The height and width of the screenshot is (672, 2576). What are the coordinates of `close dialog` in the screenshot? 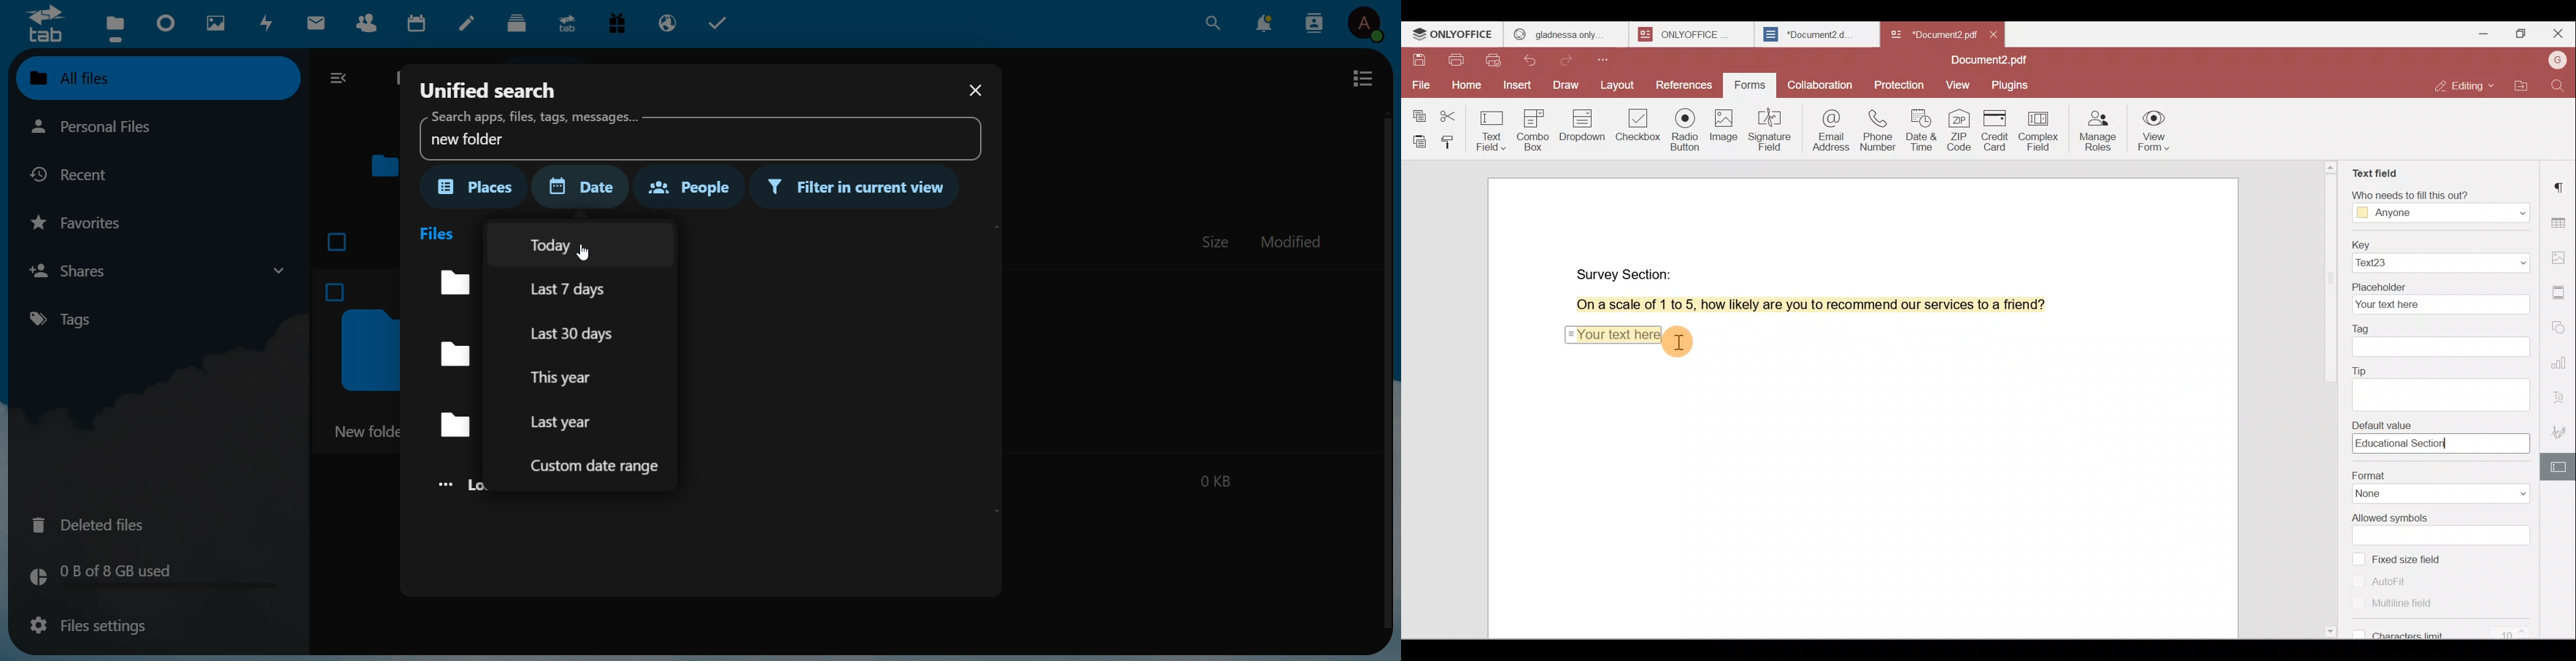 It's located at (973, 92).